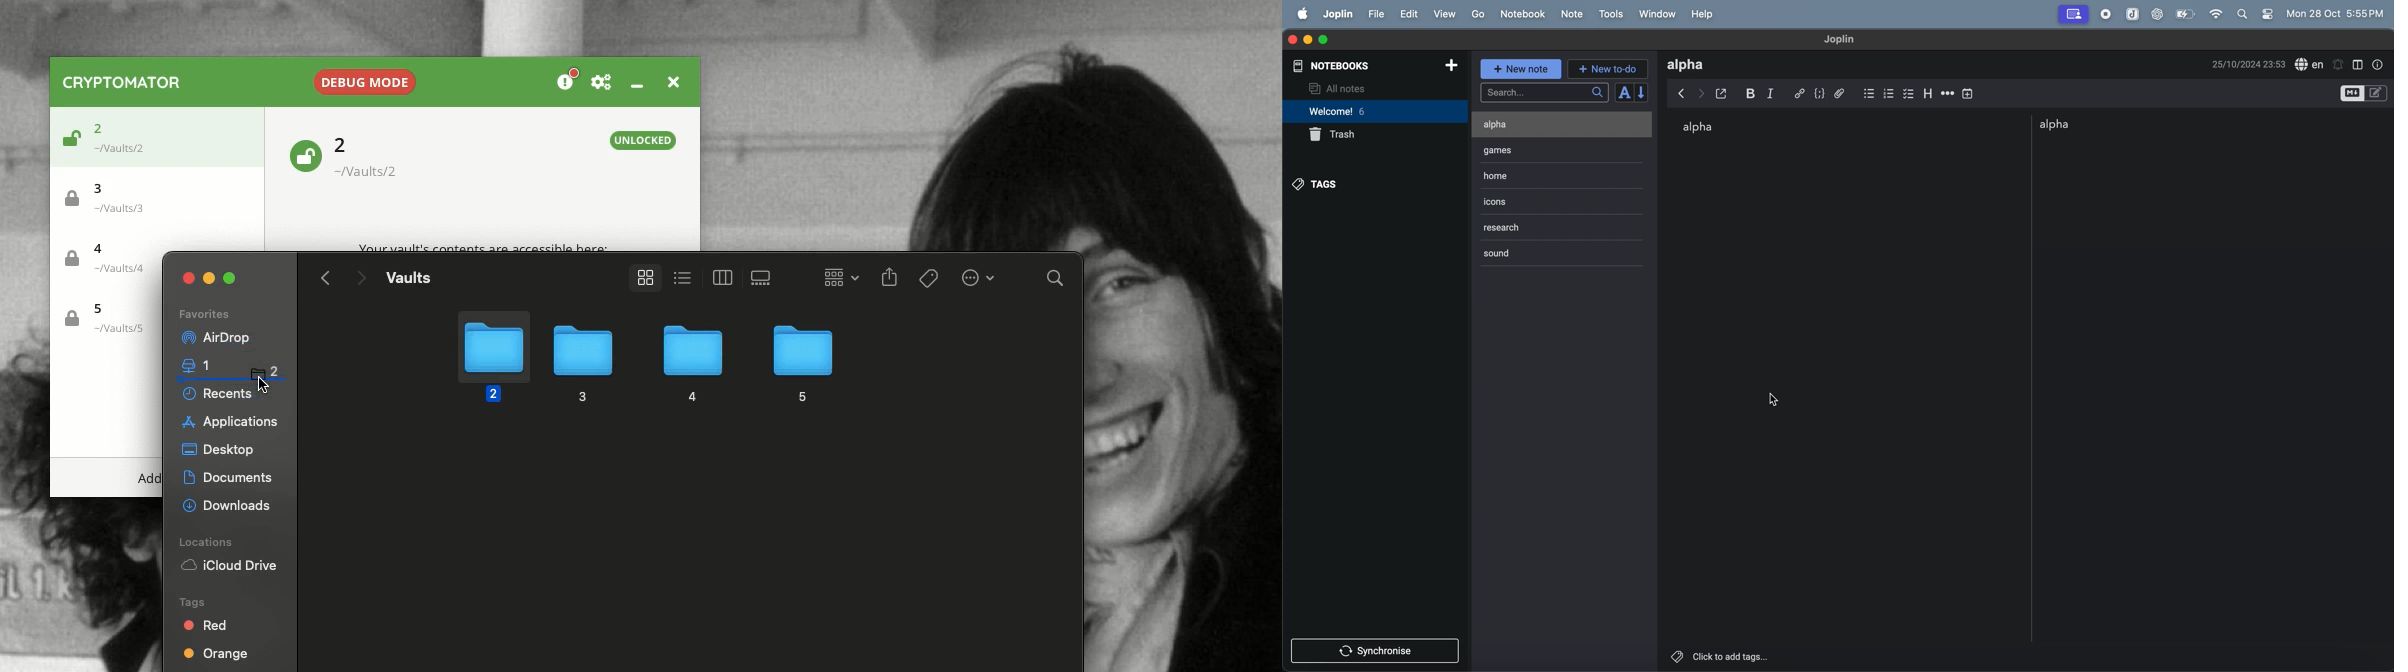  Describe the element at coordinates (1701, 92) in the screenshot. I see `forward` at that location.